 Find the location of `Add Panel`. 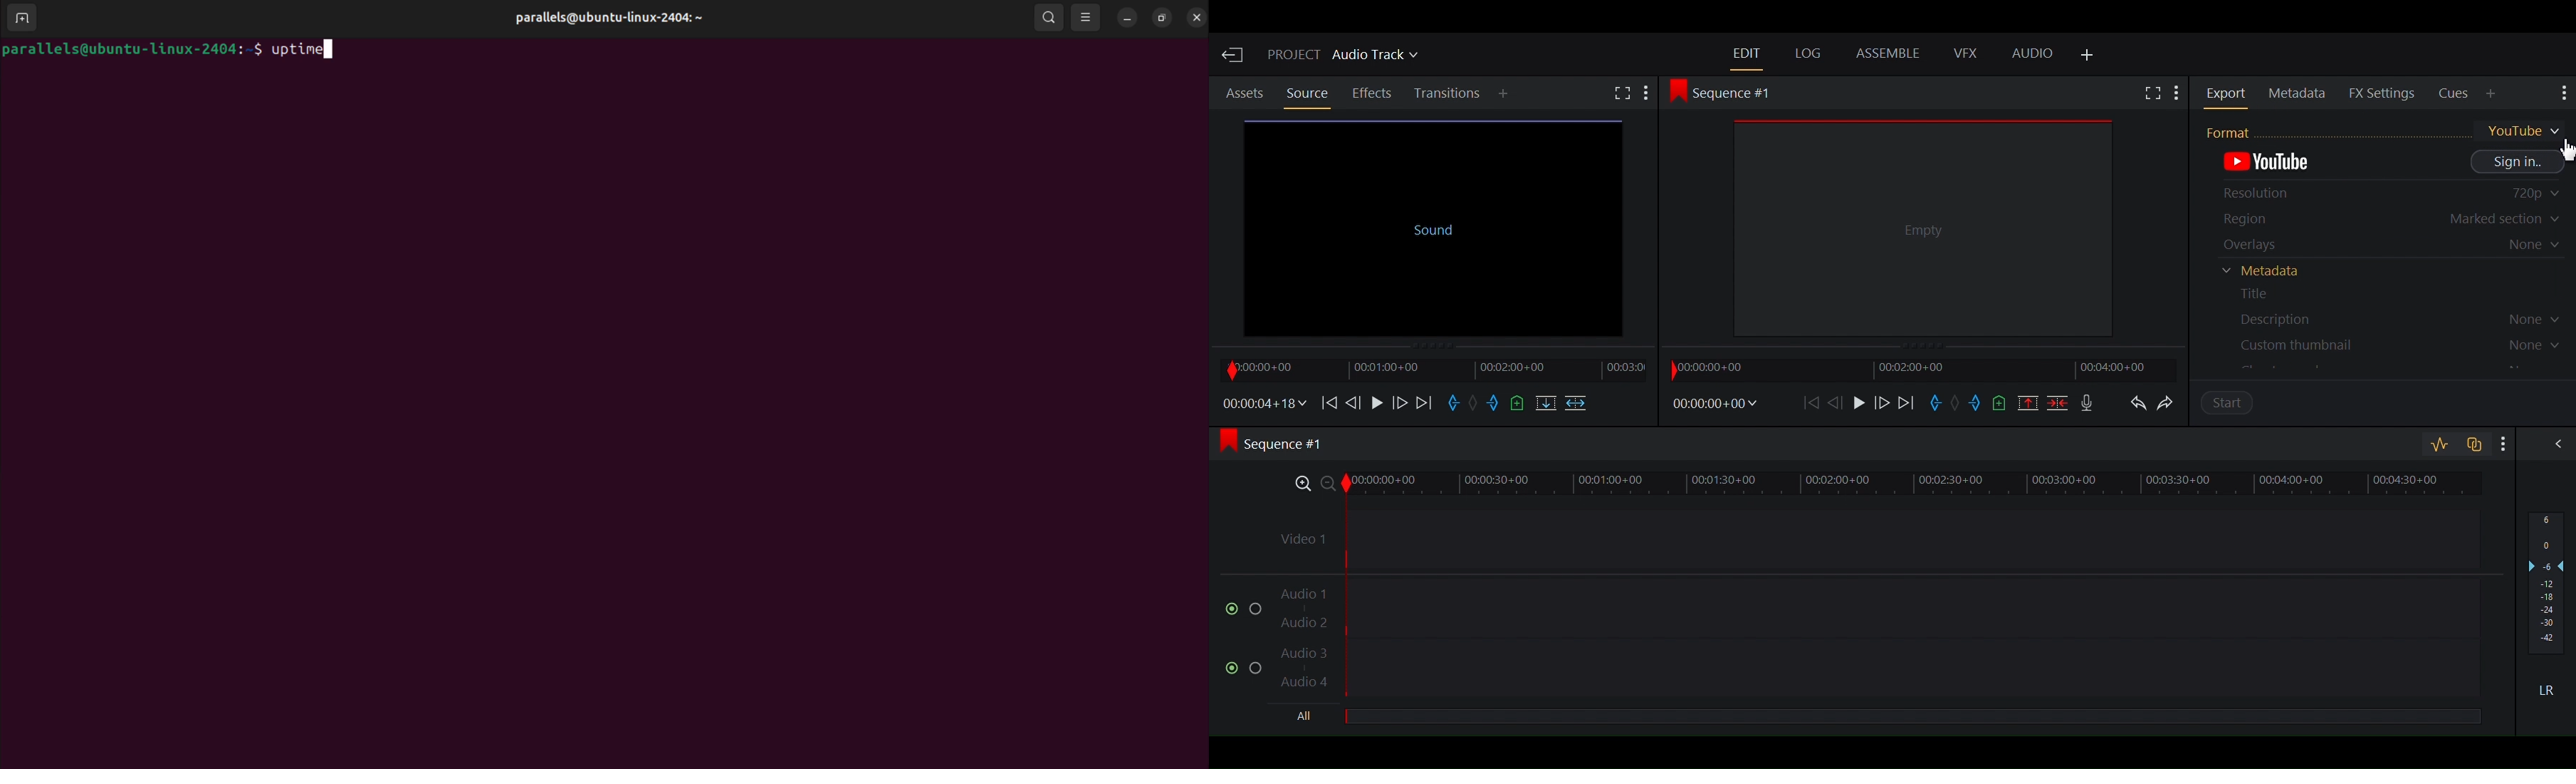

Add Panel is located at coordinates (2493, 93).